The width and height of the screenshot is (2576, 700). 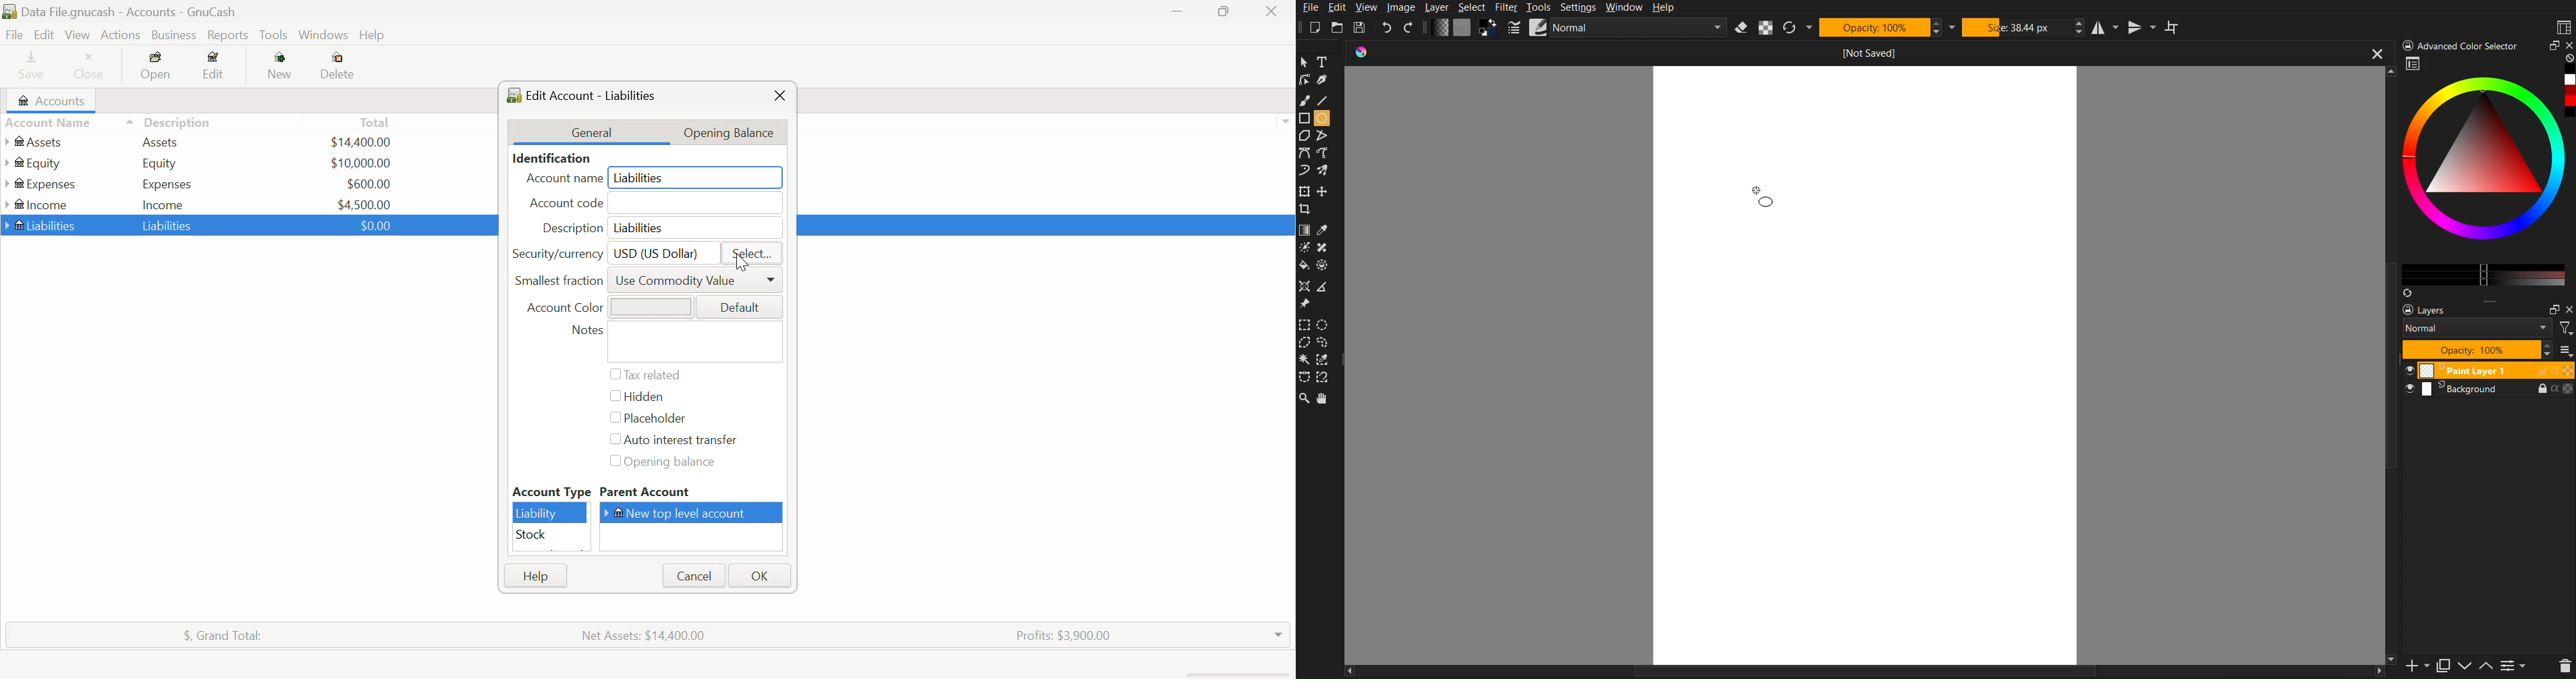 I want to click on Layers, so click(x=2428, y=309).